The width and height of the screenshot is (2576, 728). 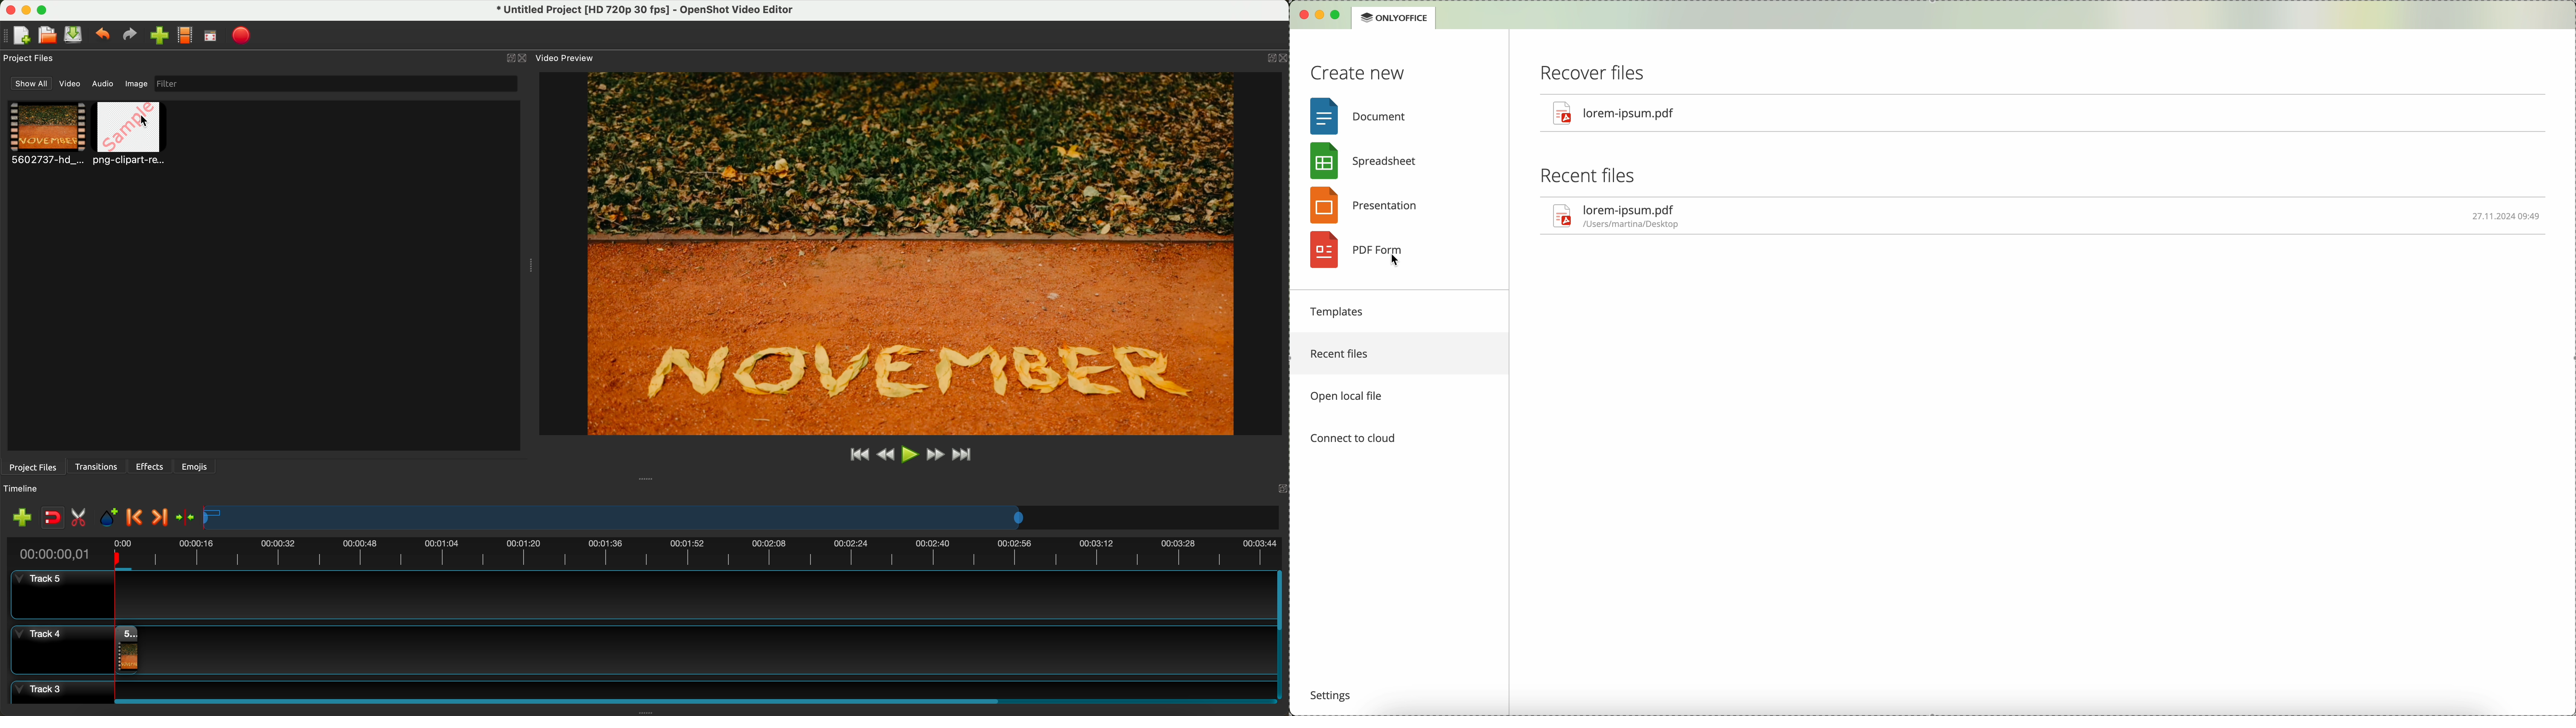 I want to click on recover files, so click(x=1598, y=74).